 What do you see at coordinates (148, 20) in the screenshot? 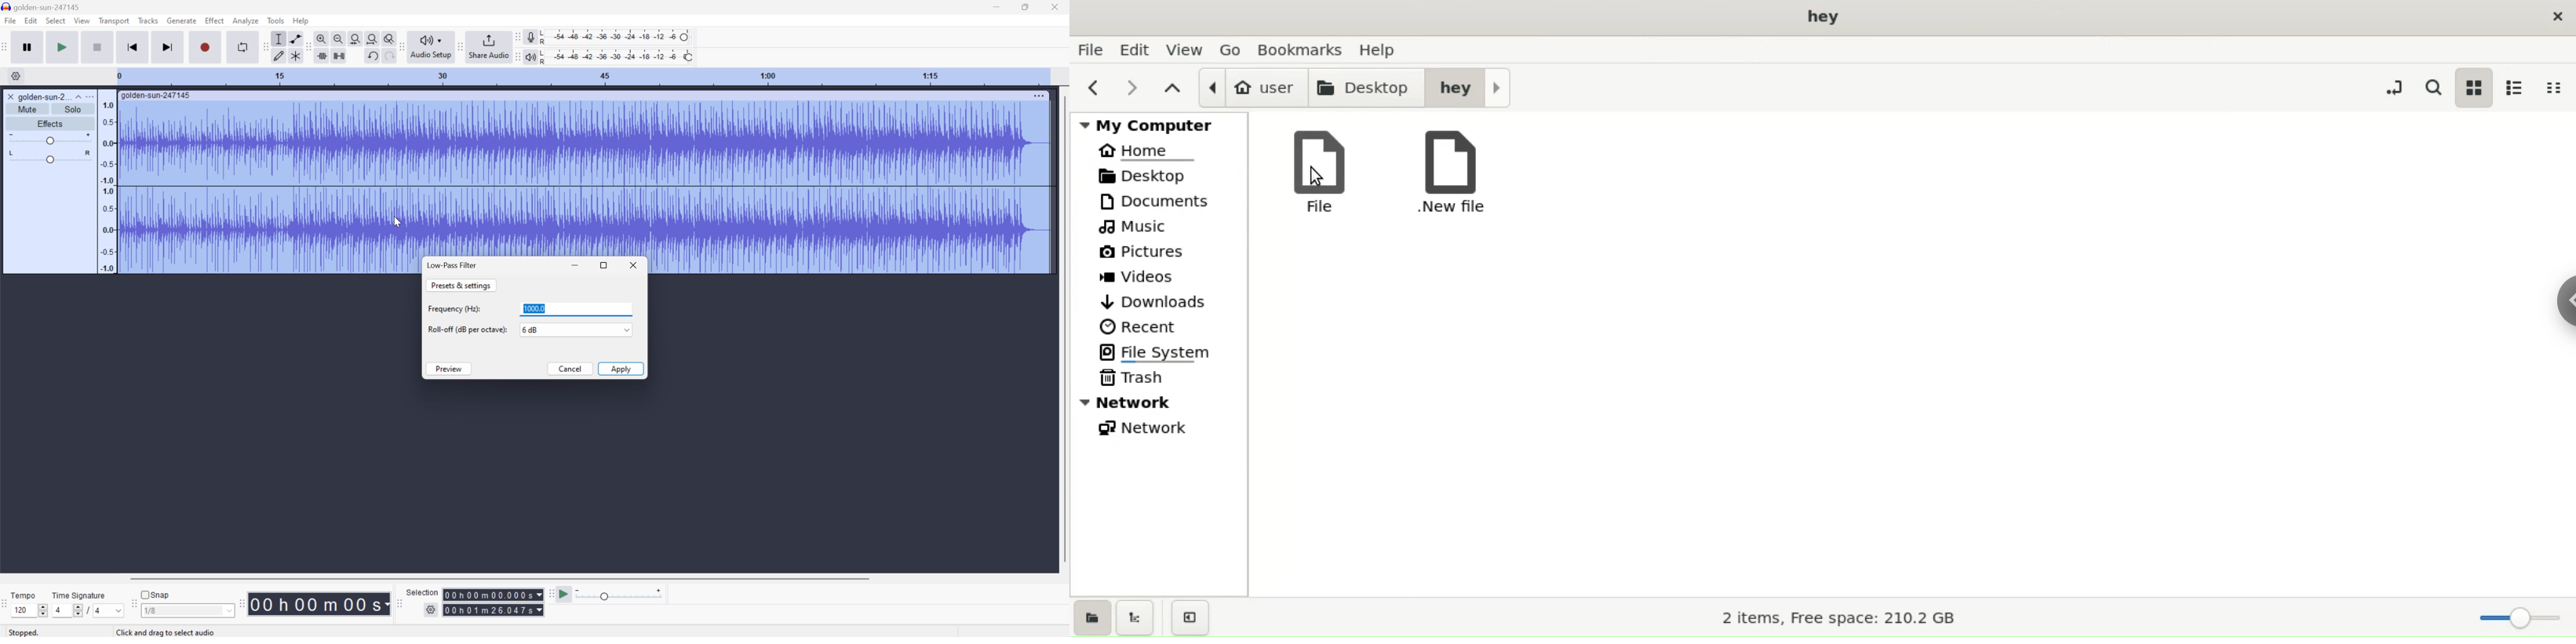
I see `Tracks` at bounding box center [148, 20].